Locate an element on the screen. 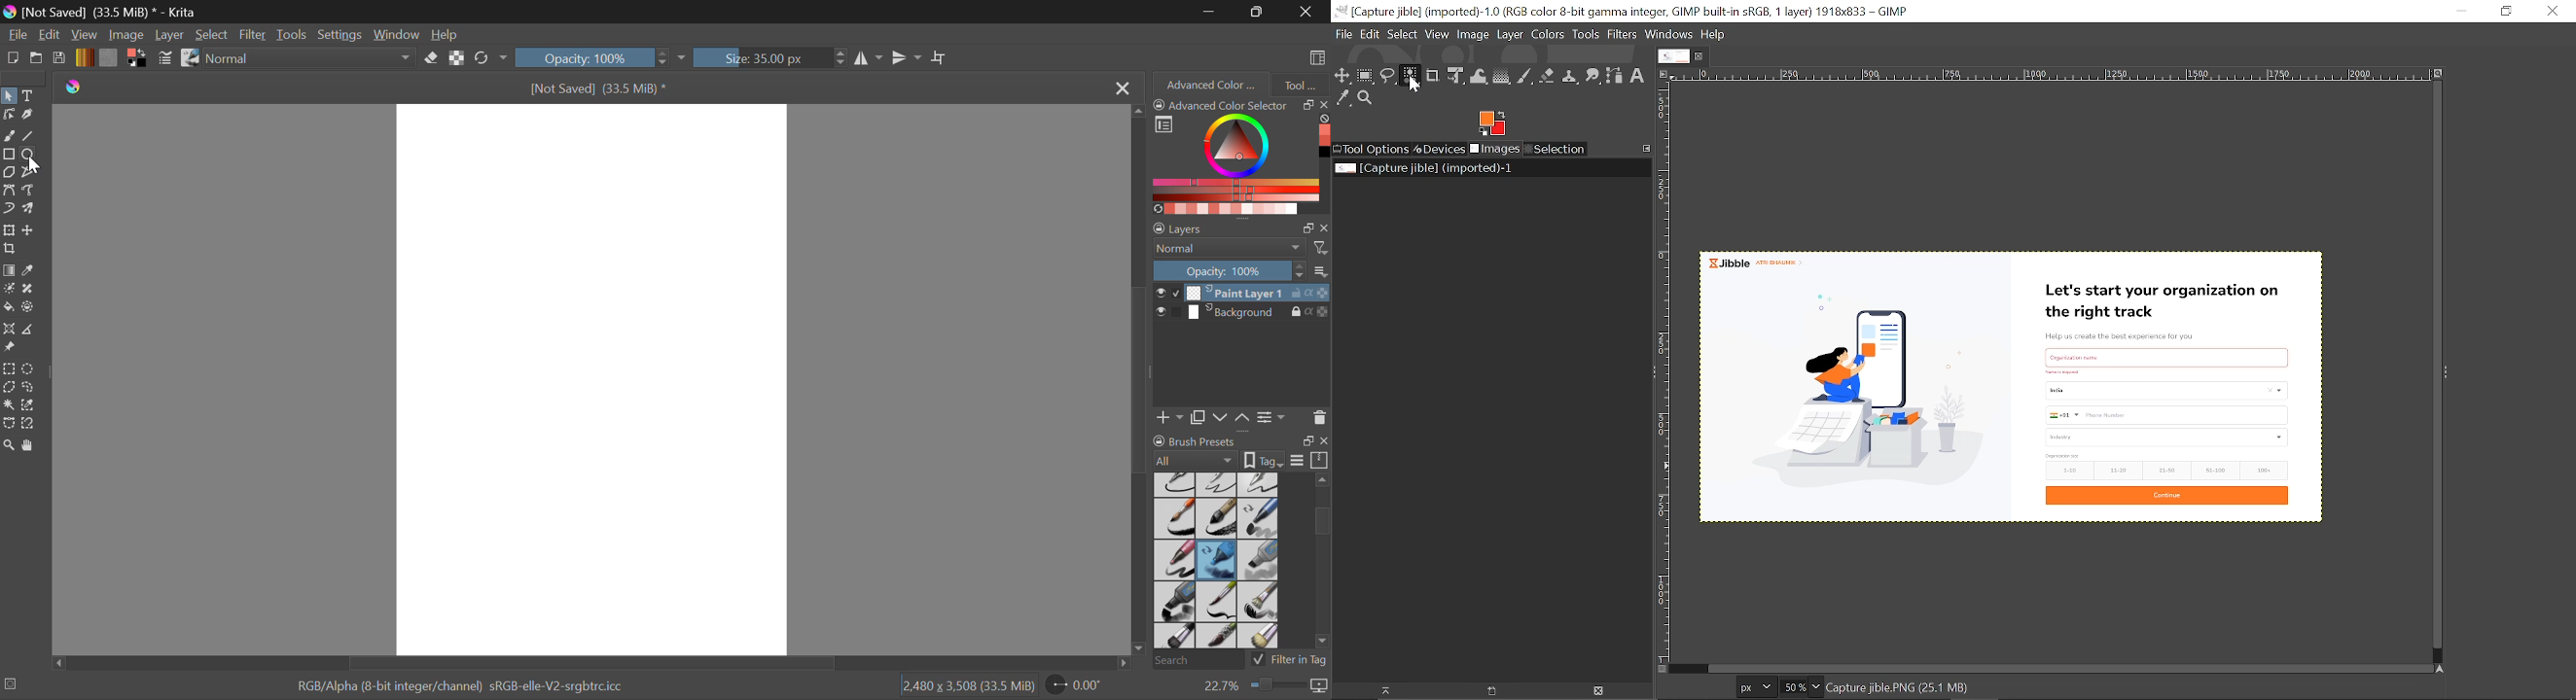  Cursor Position is located at coordinates (32, 159).